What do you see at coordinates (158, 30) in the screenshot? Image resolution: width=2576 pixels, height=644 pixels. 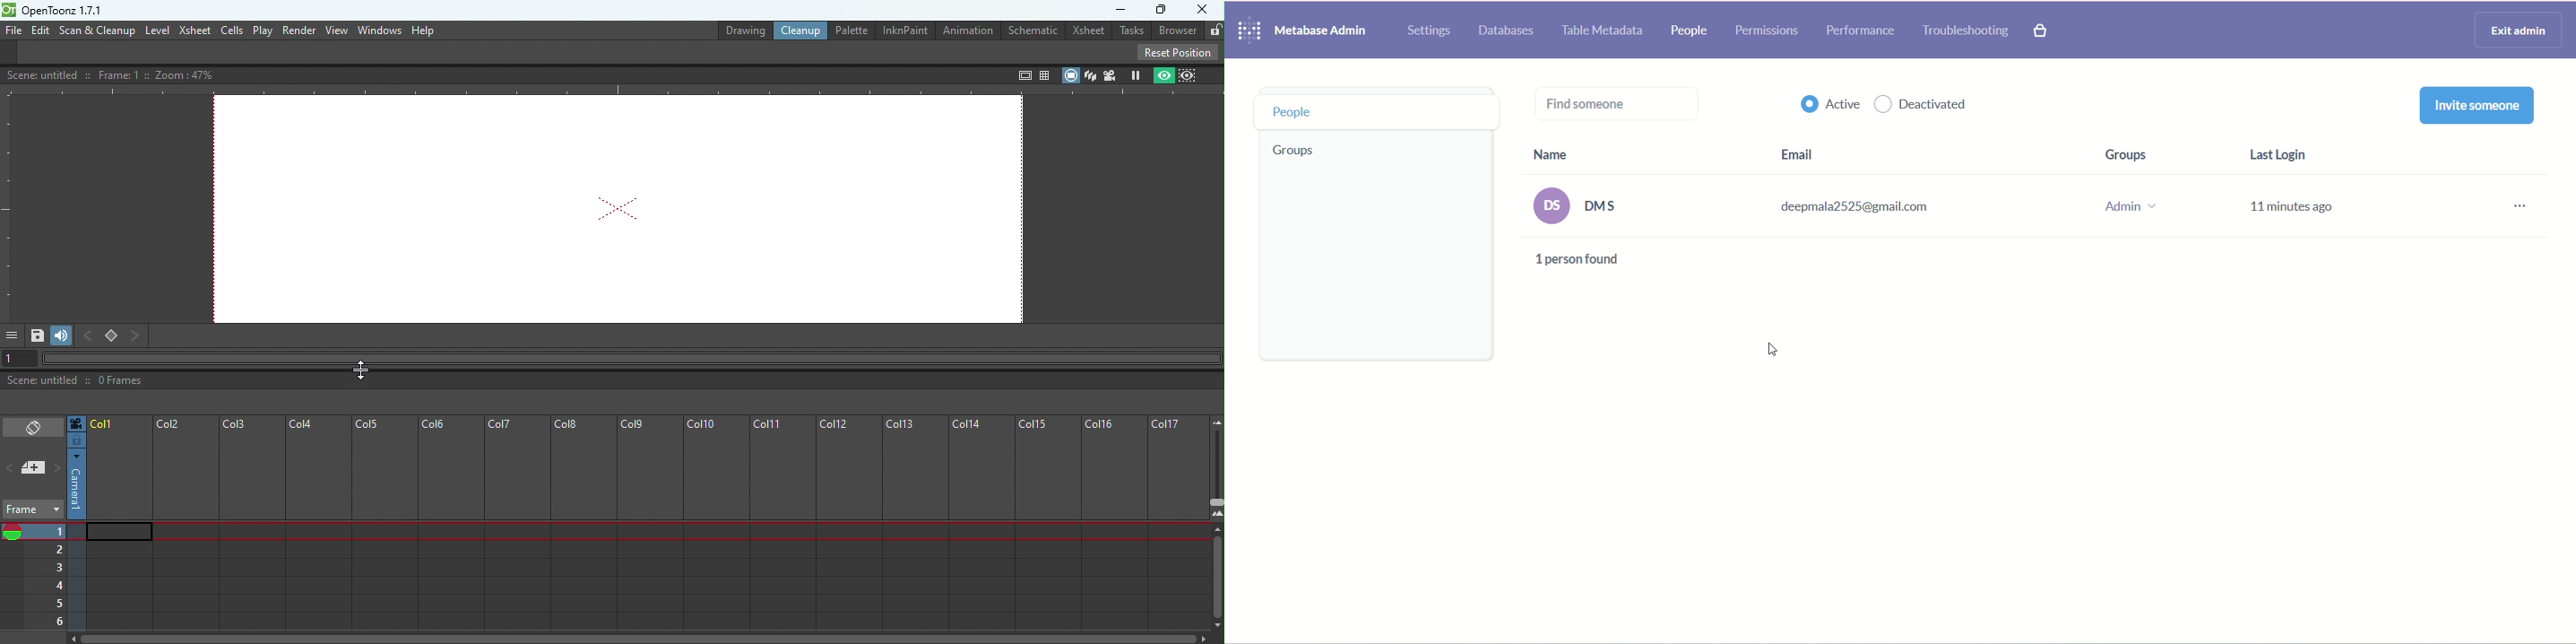 I see `Level` at bounding box center [158, 30].